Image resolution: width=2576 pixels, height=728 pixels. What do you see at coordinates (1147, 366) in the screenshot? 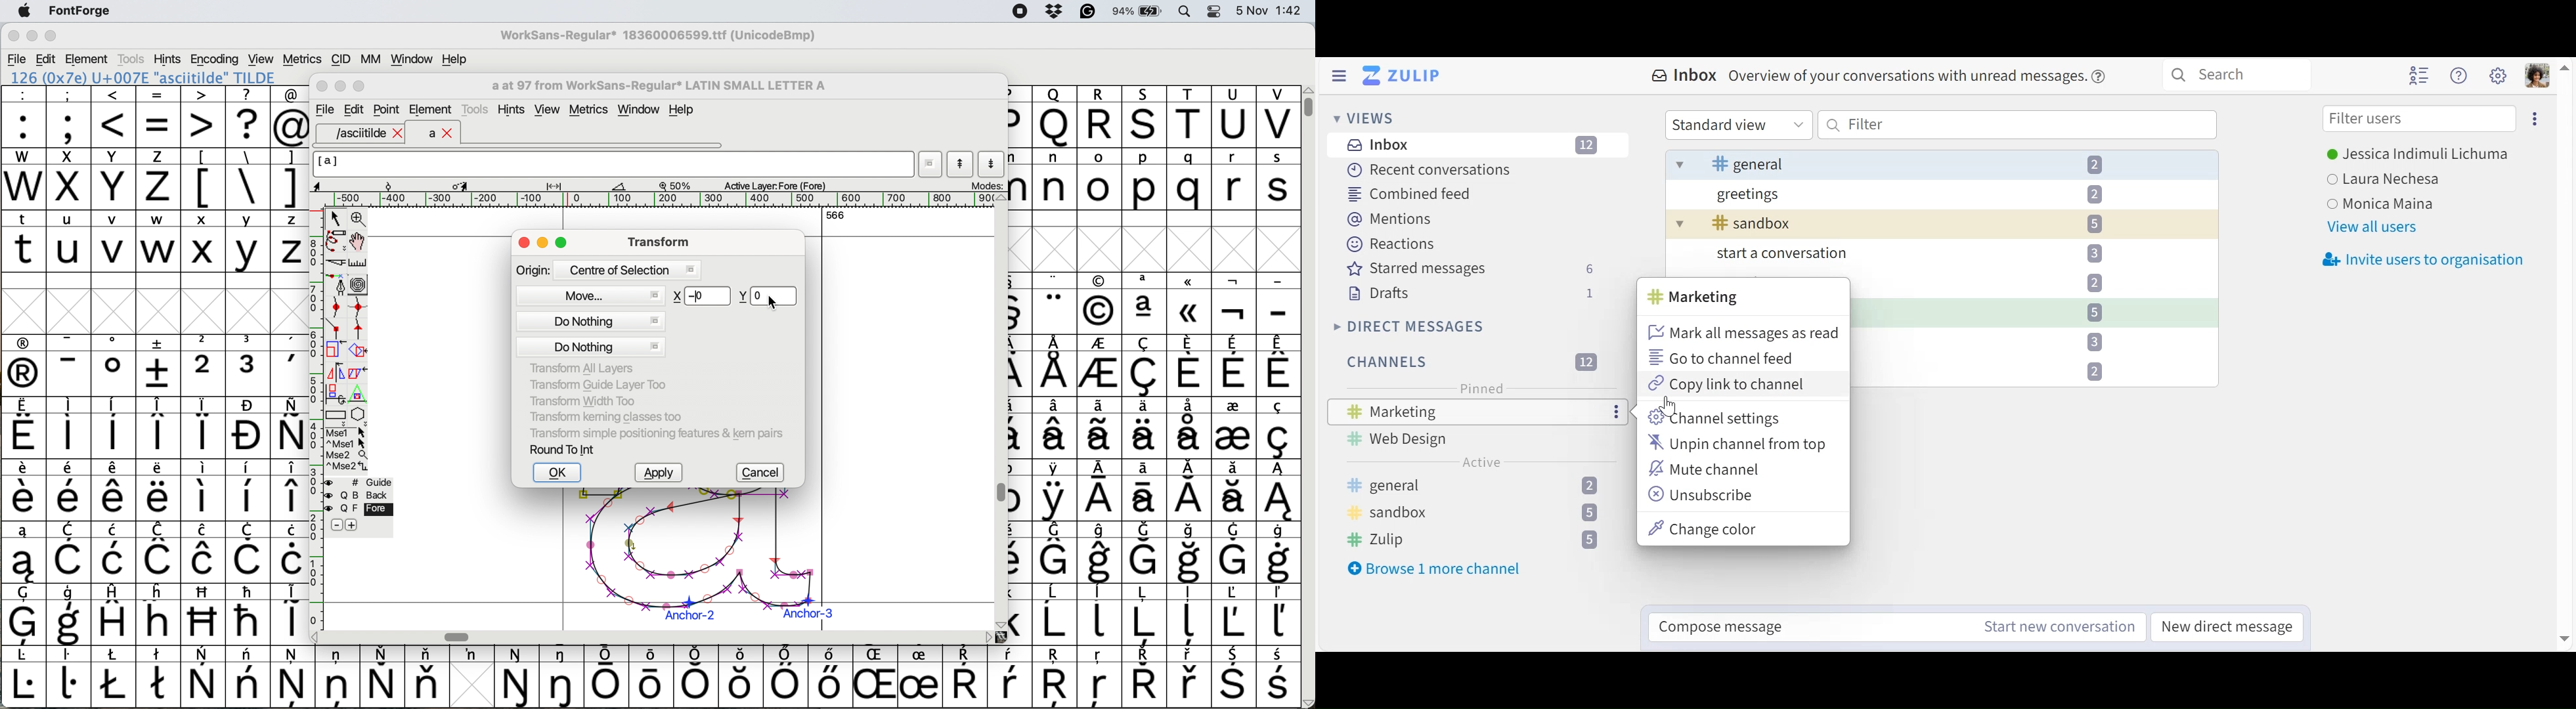
I see `symbol` at bounding box center [1147, 366].